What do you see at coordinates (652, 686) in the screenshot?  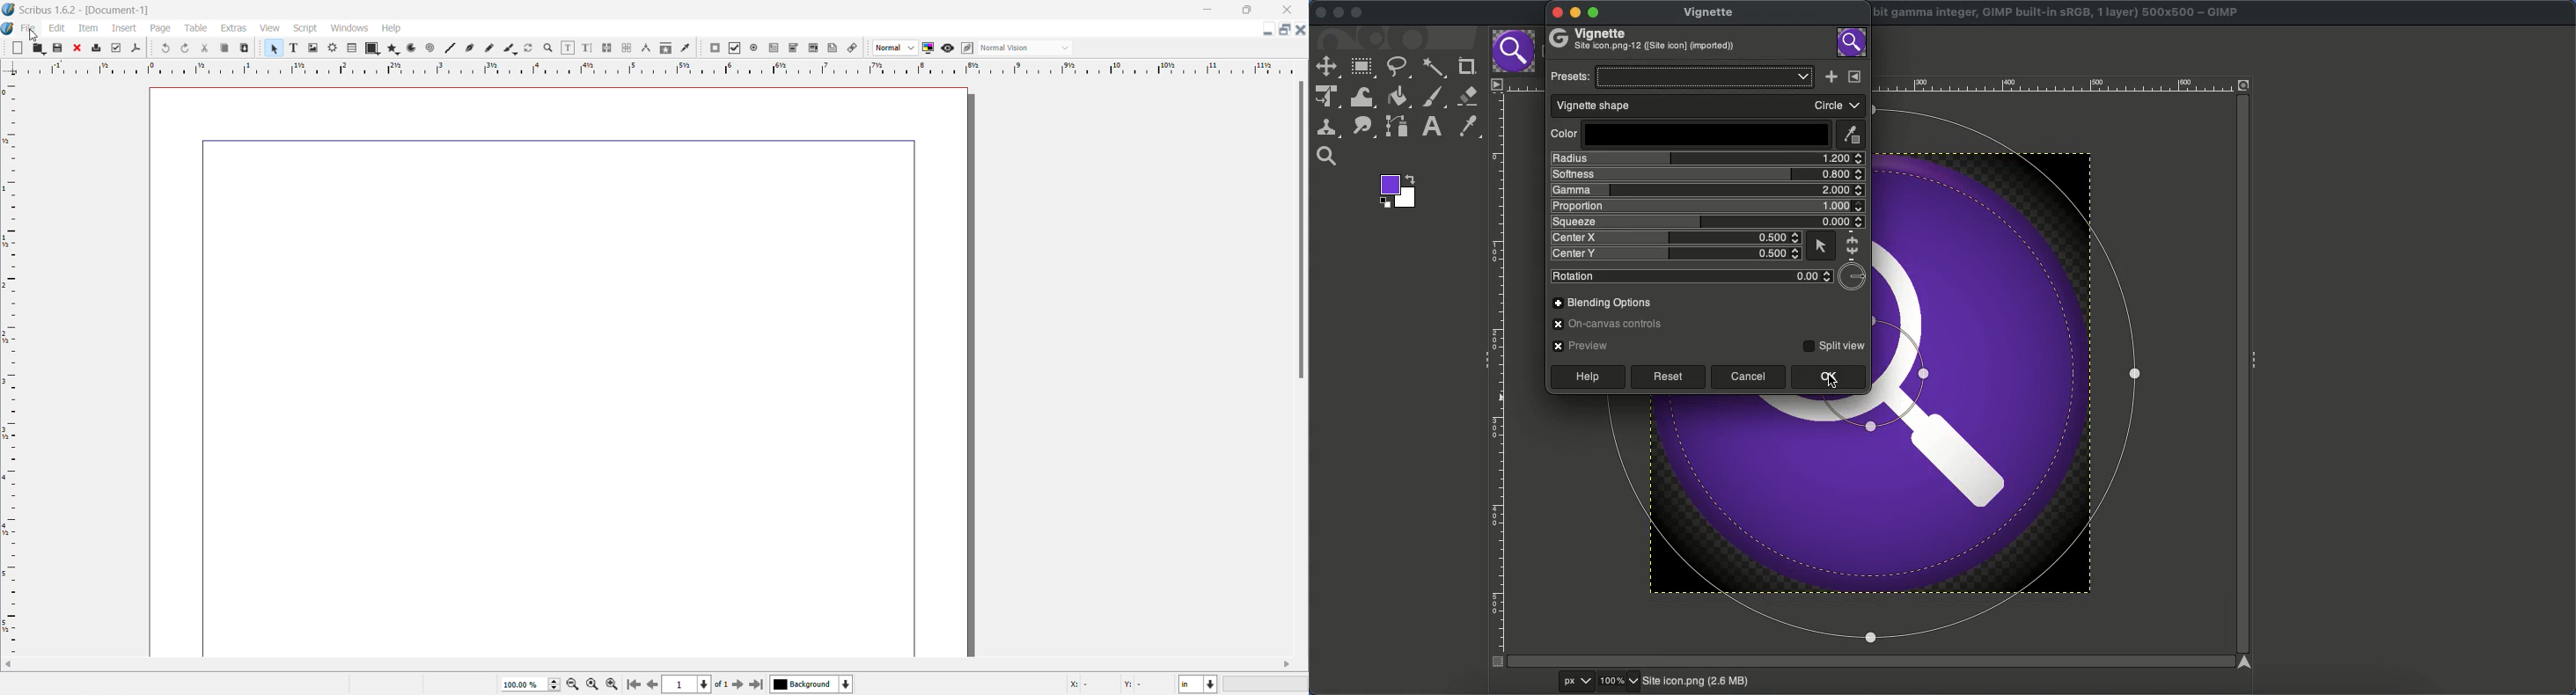 I see `previous` at bounding box center [652, 686].